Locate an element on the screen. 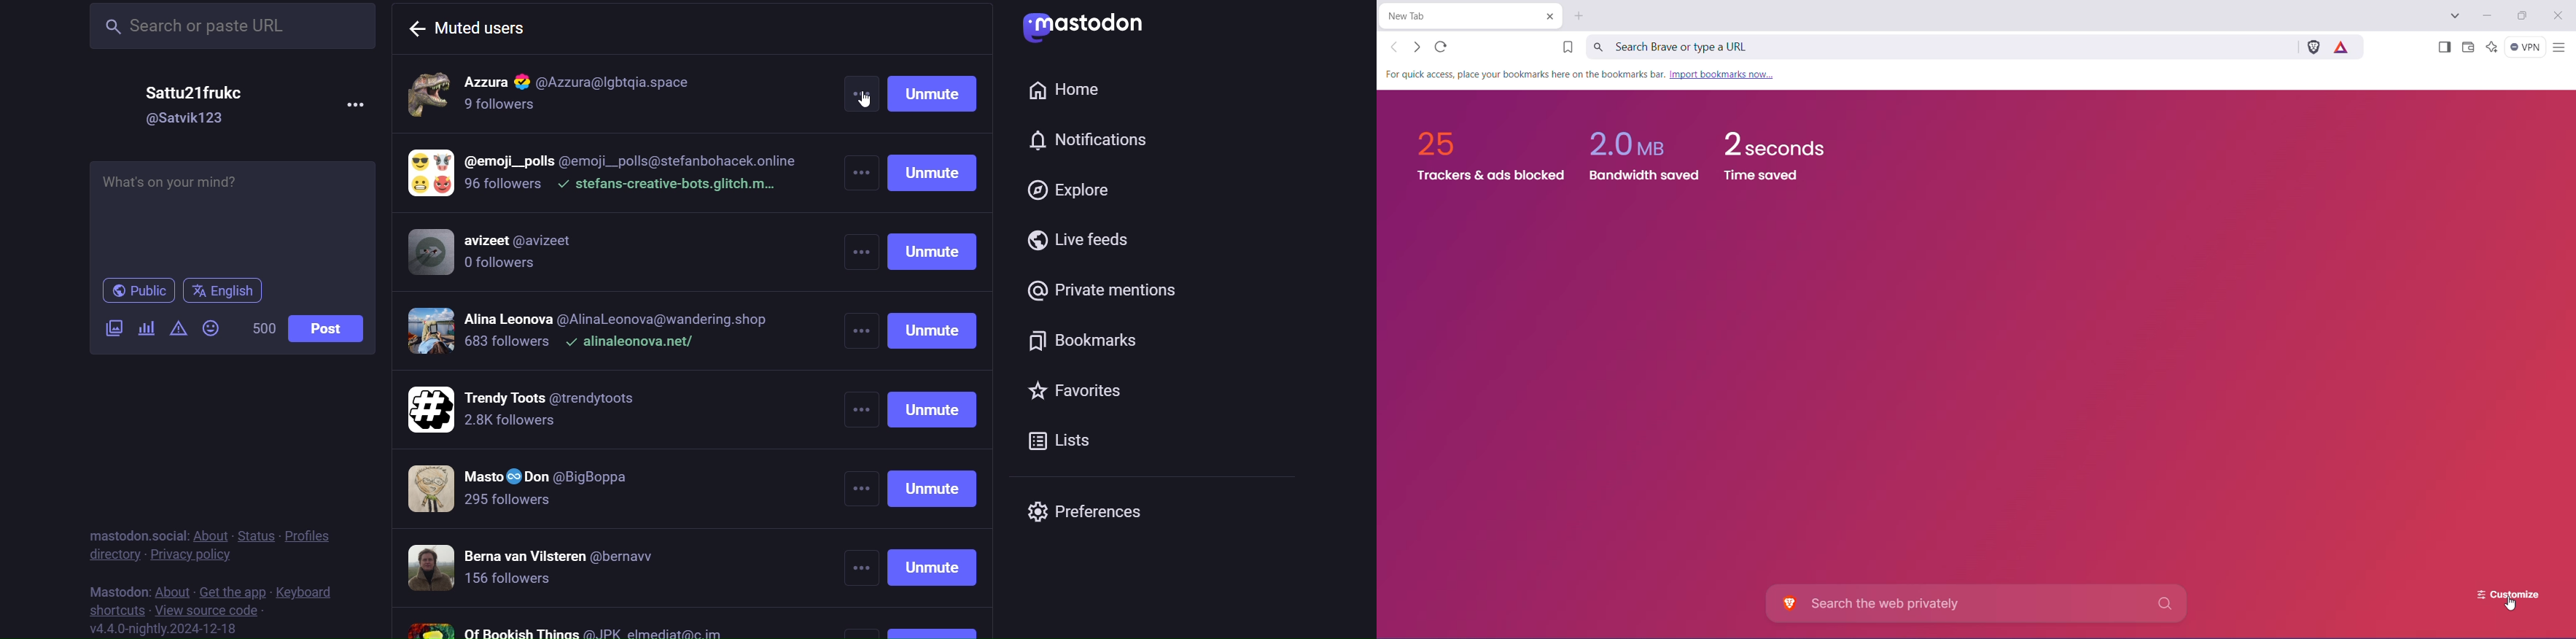 The image size is (2576, 644). logo is located at coordinates (1096, 28).